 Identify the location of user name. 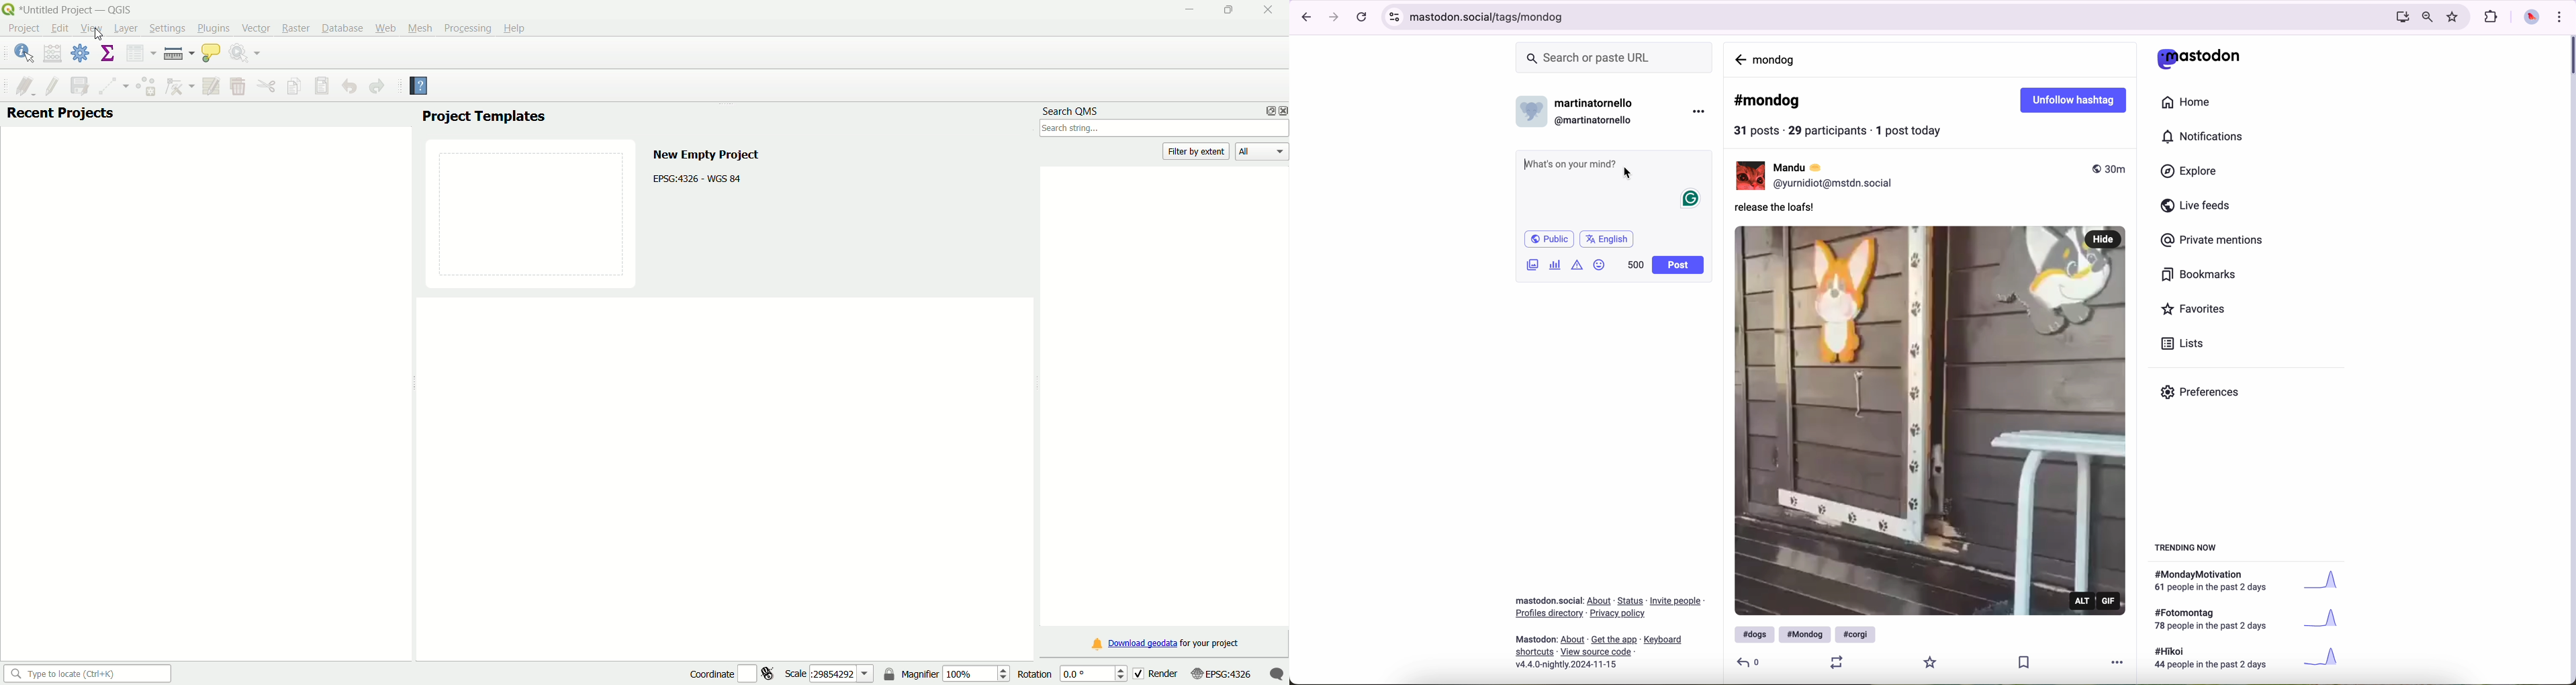
(1598, 104).